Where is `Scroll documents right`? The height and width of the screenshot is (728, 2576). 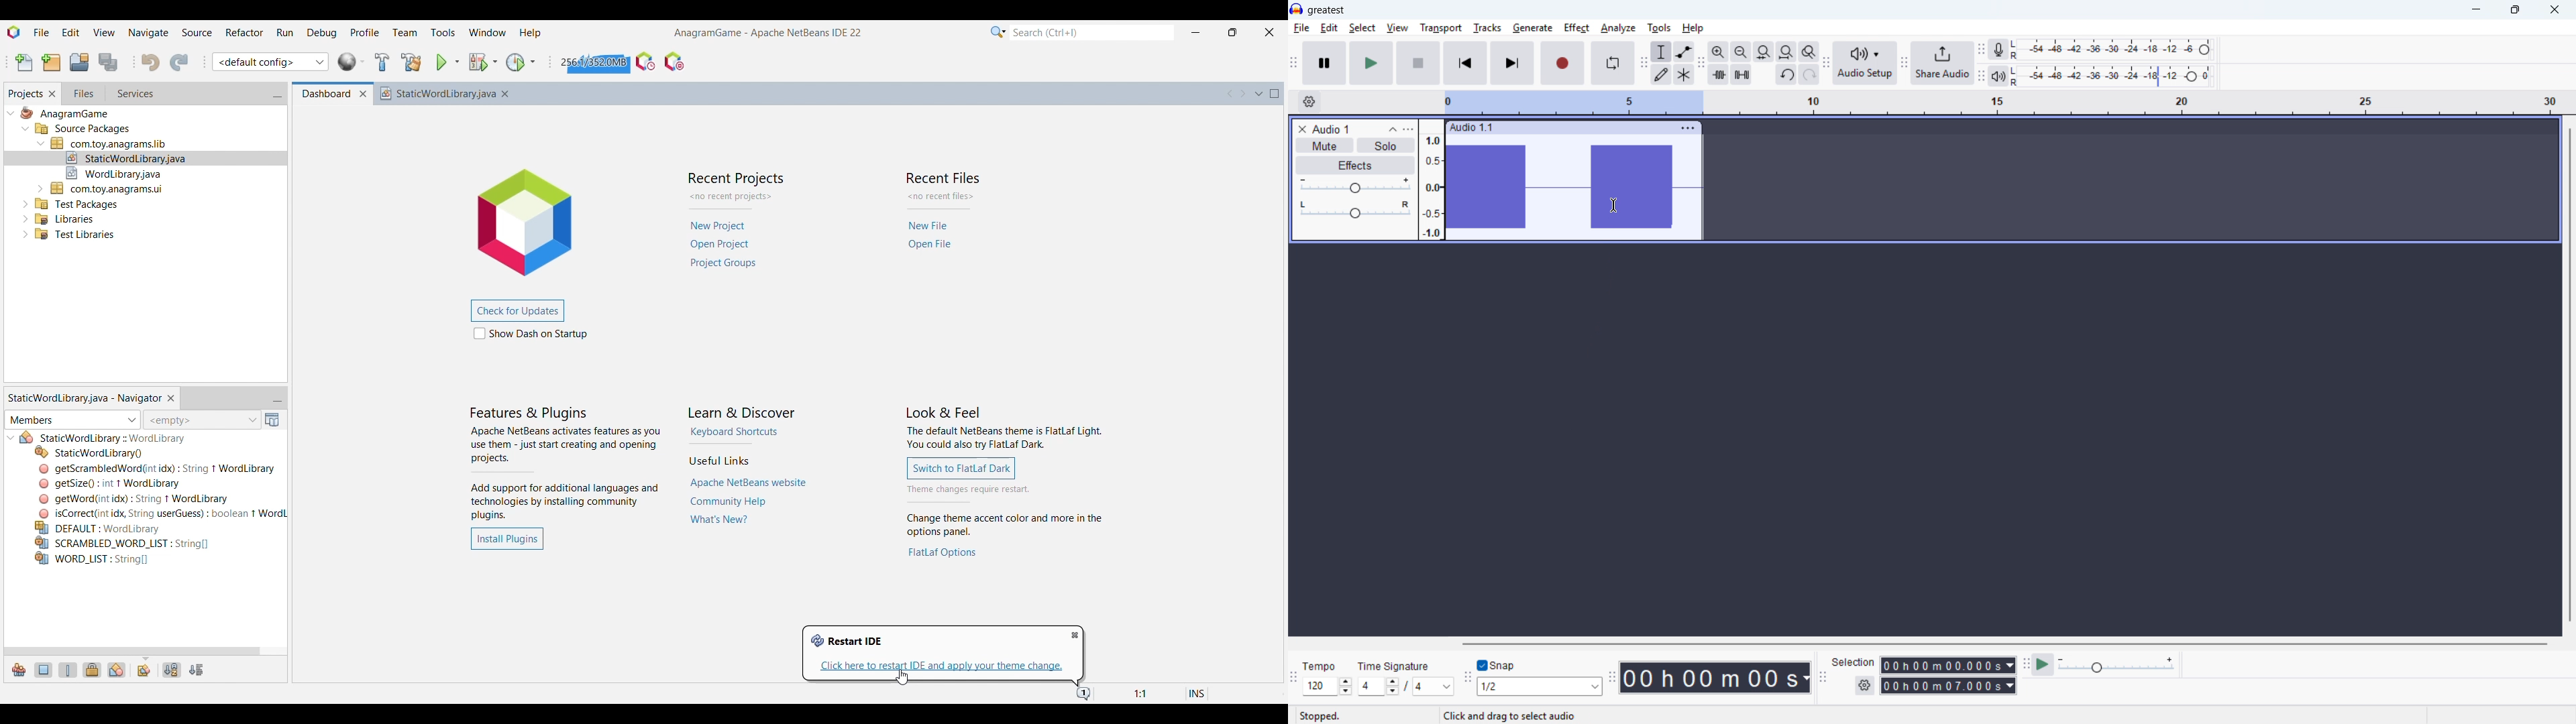 Scroll documents right is located at coordinates (1242, 94).